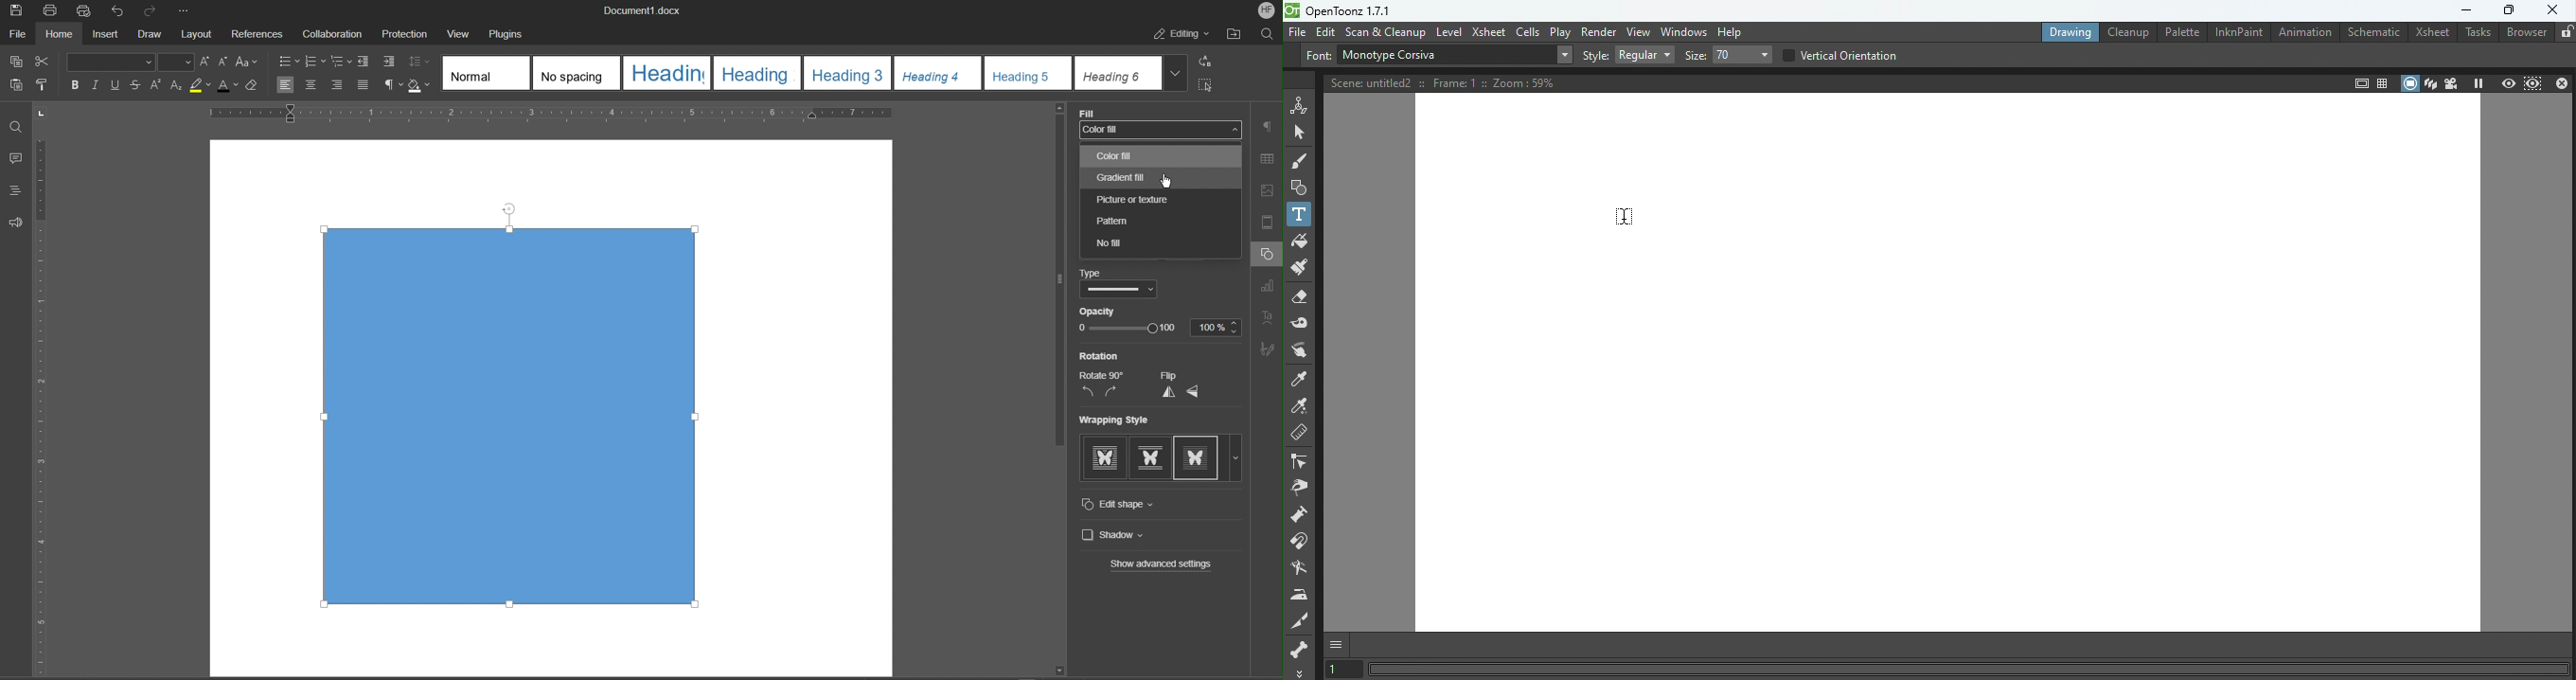  Describe the element at coordinates (118, 11) in the screenshot. I see `Undo` at that location.